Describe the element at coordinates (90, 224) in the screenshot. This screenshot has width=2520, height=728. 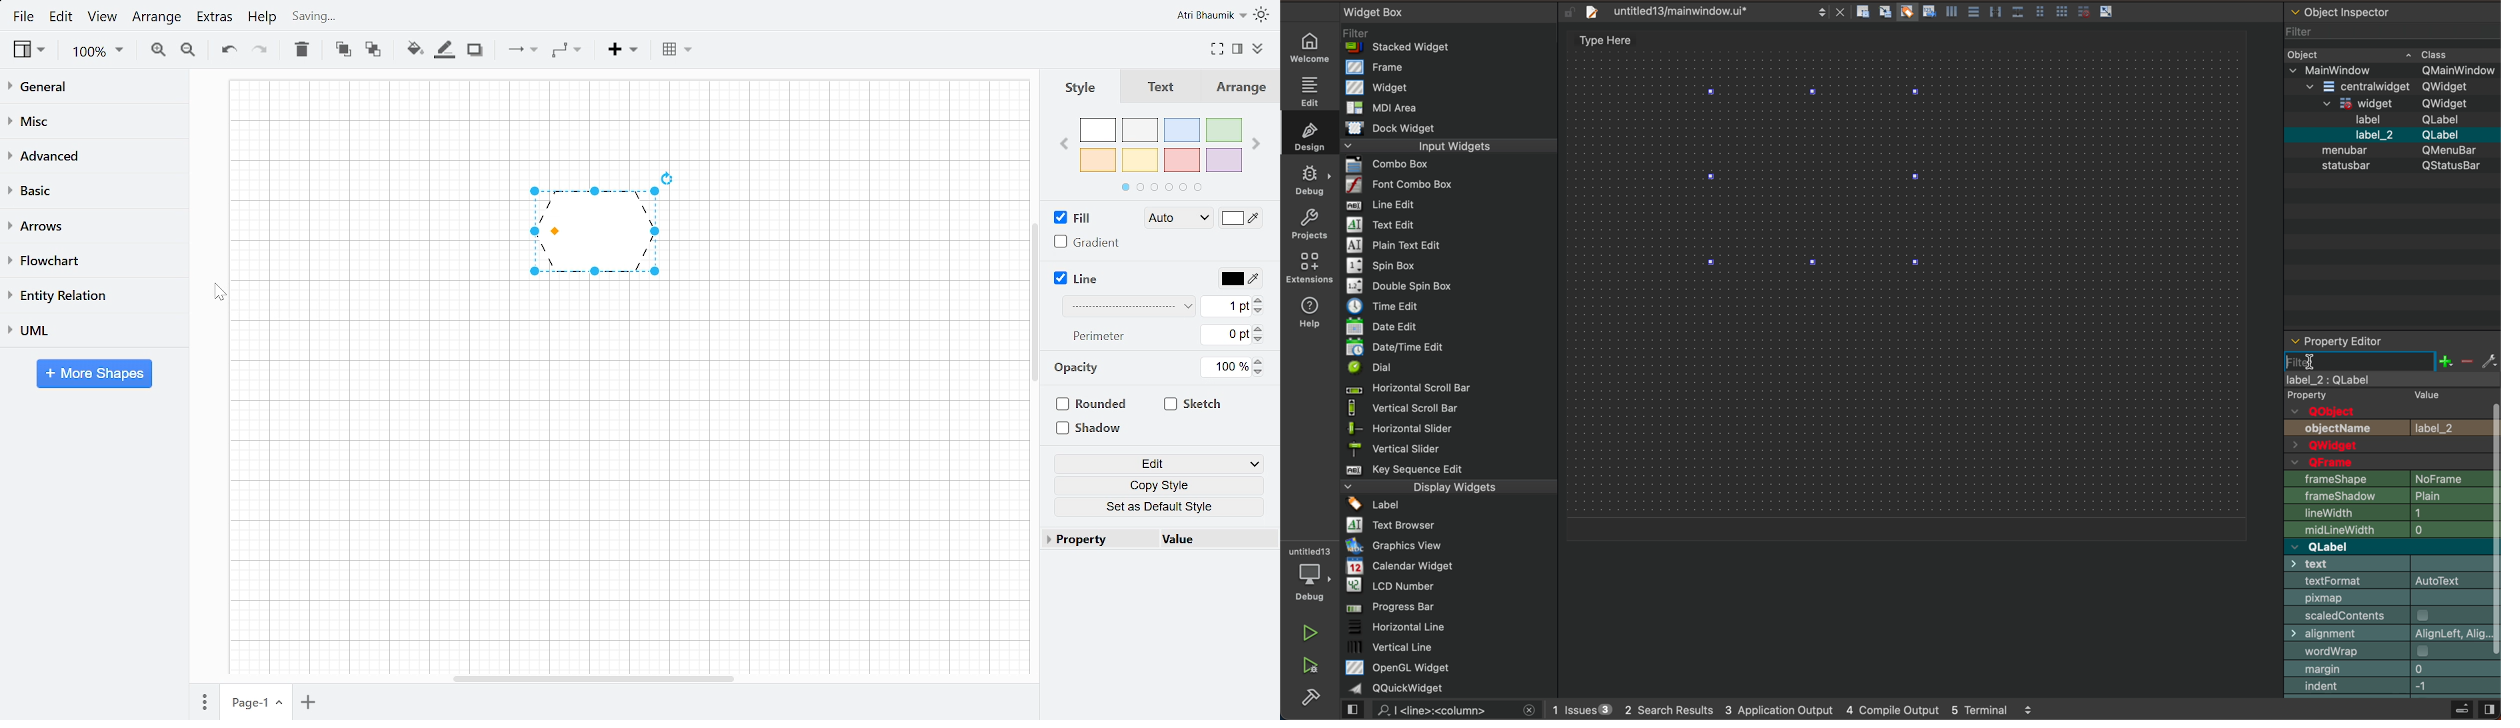
I see ` Arrows` at that location.